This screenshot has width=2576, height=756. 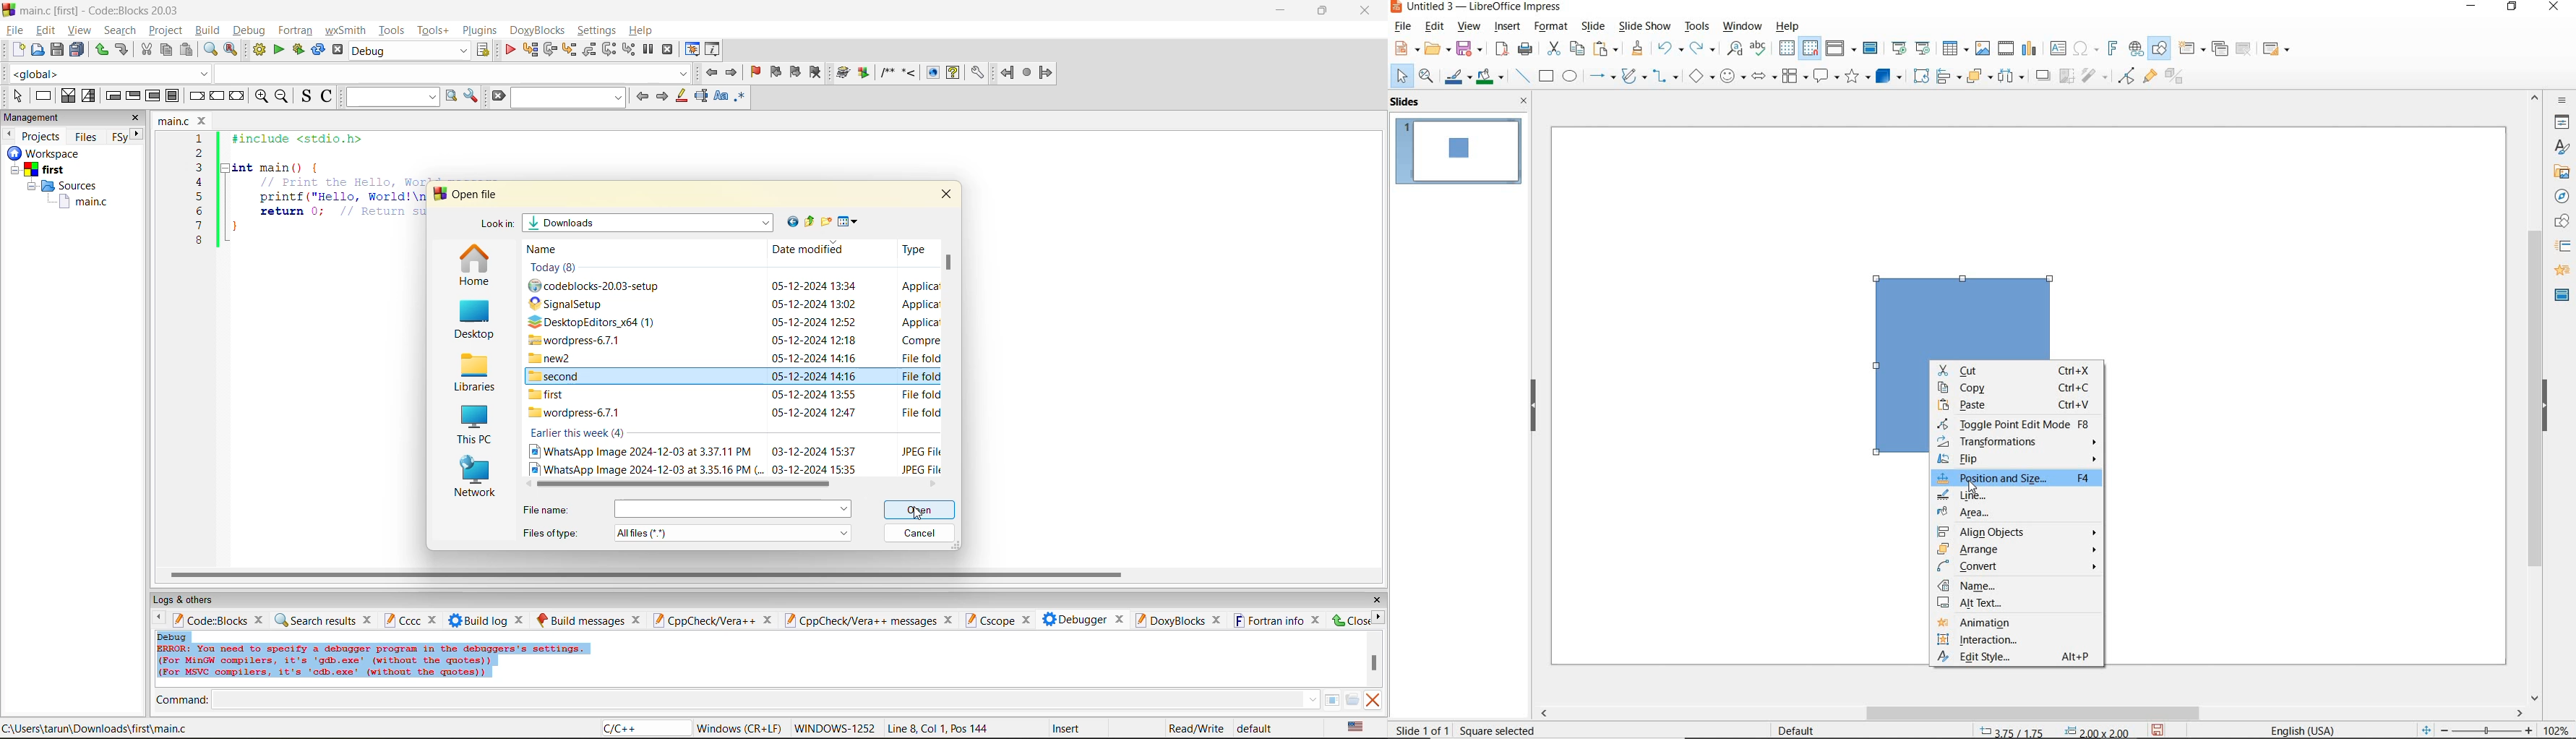 What do you see at coordinates (1372, 699) in the screenshot?
I see `clear output window` at bounding box center [1372, 699].